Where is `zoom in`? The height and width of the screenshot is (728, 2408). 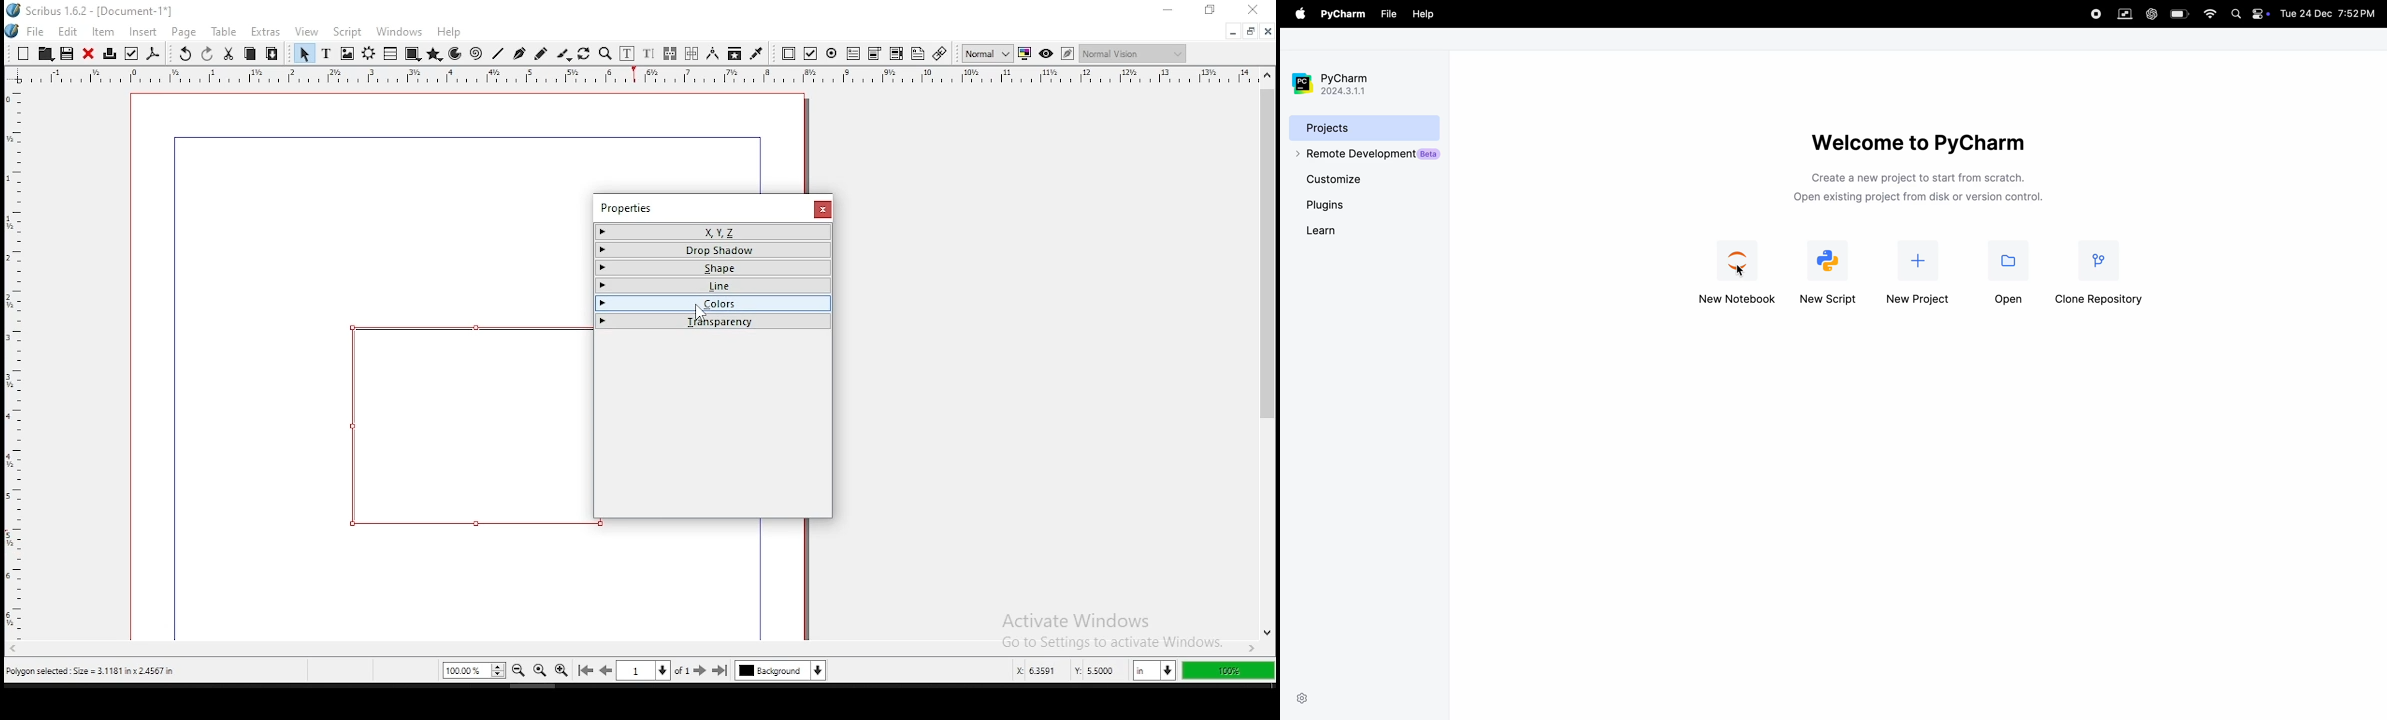 zoom in is located at coordinates (562, 671).